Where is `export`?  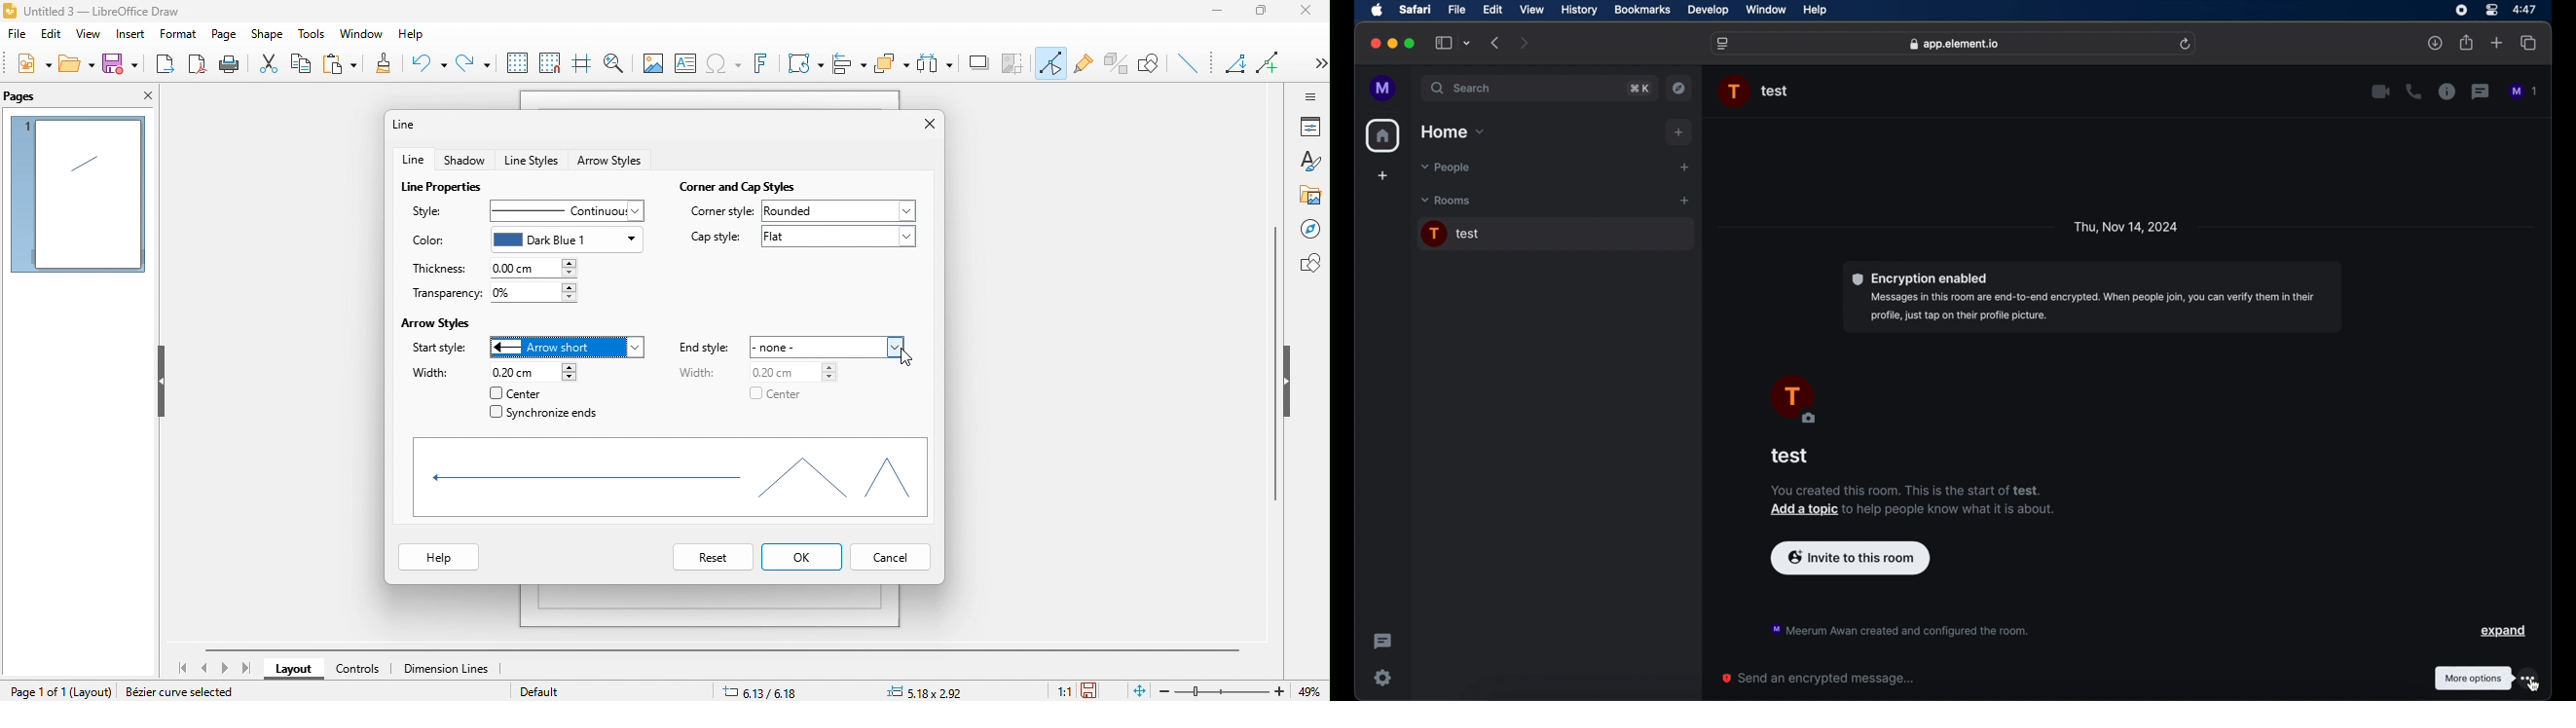 export is located at coordinates (166, 62).